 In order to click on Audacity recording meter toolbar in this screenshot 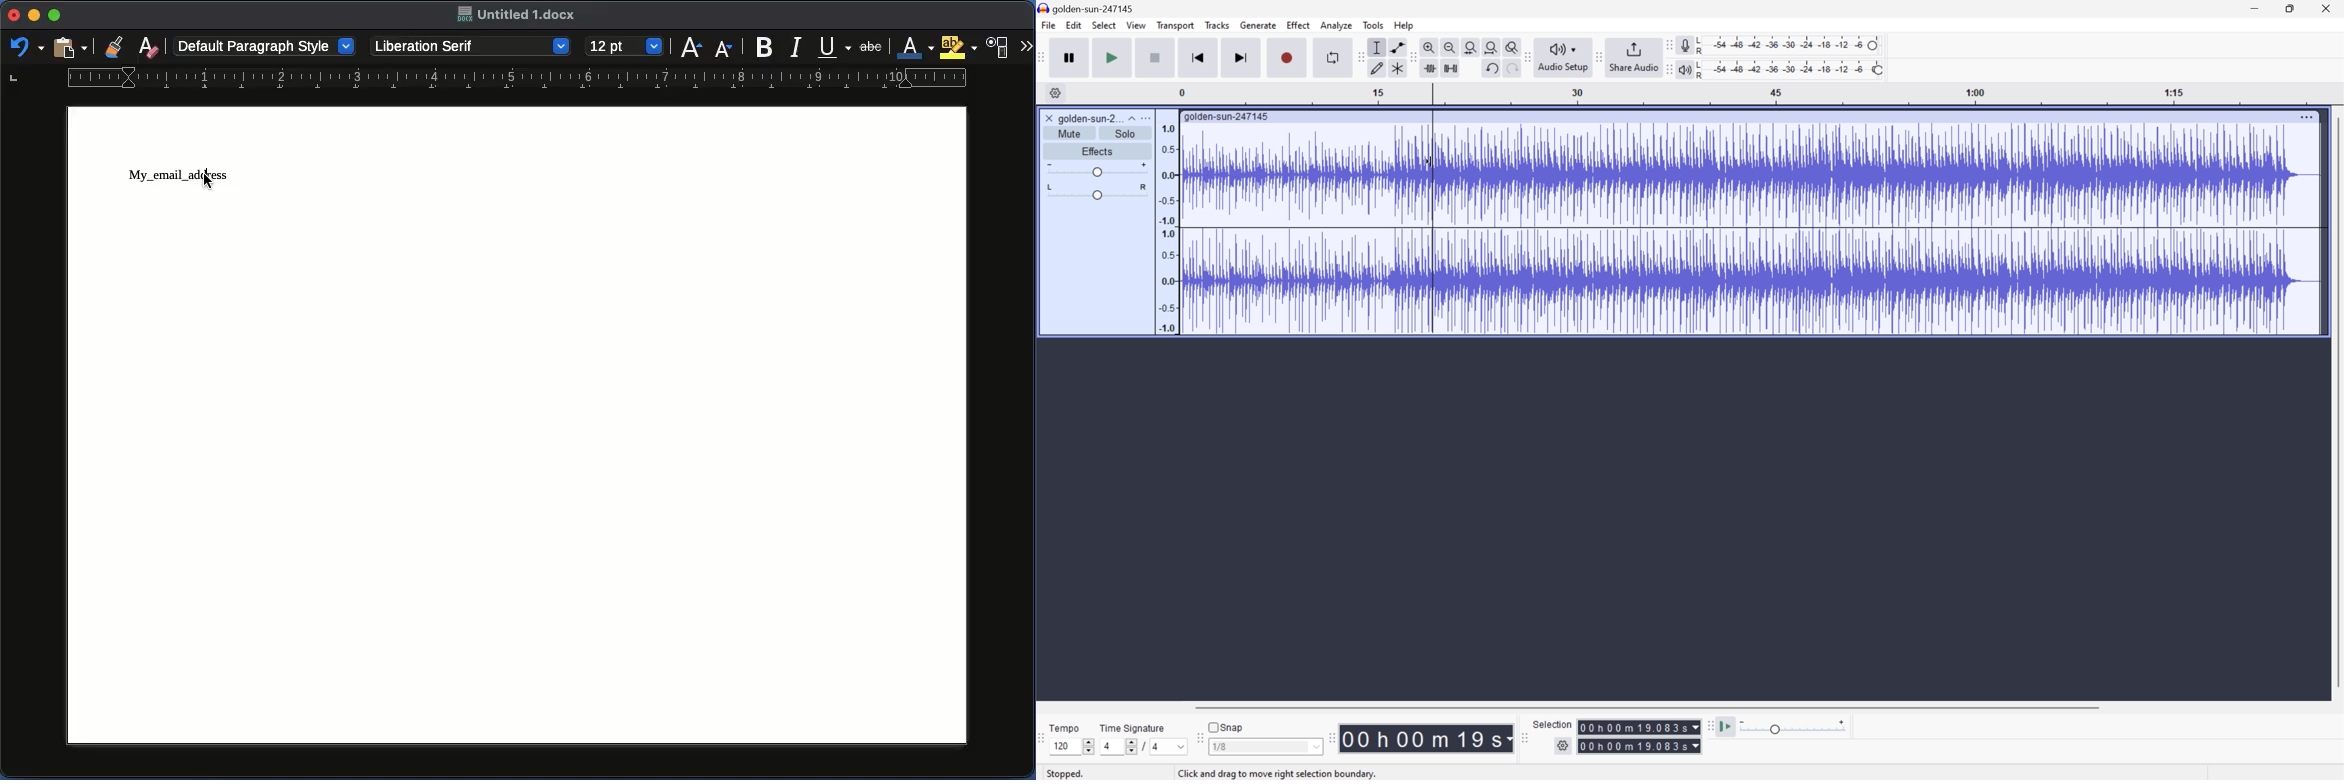, I will do `click(1668, 44)`.